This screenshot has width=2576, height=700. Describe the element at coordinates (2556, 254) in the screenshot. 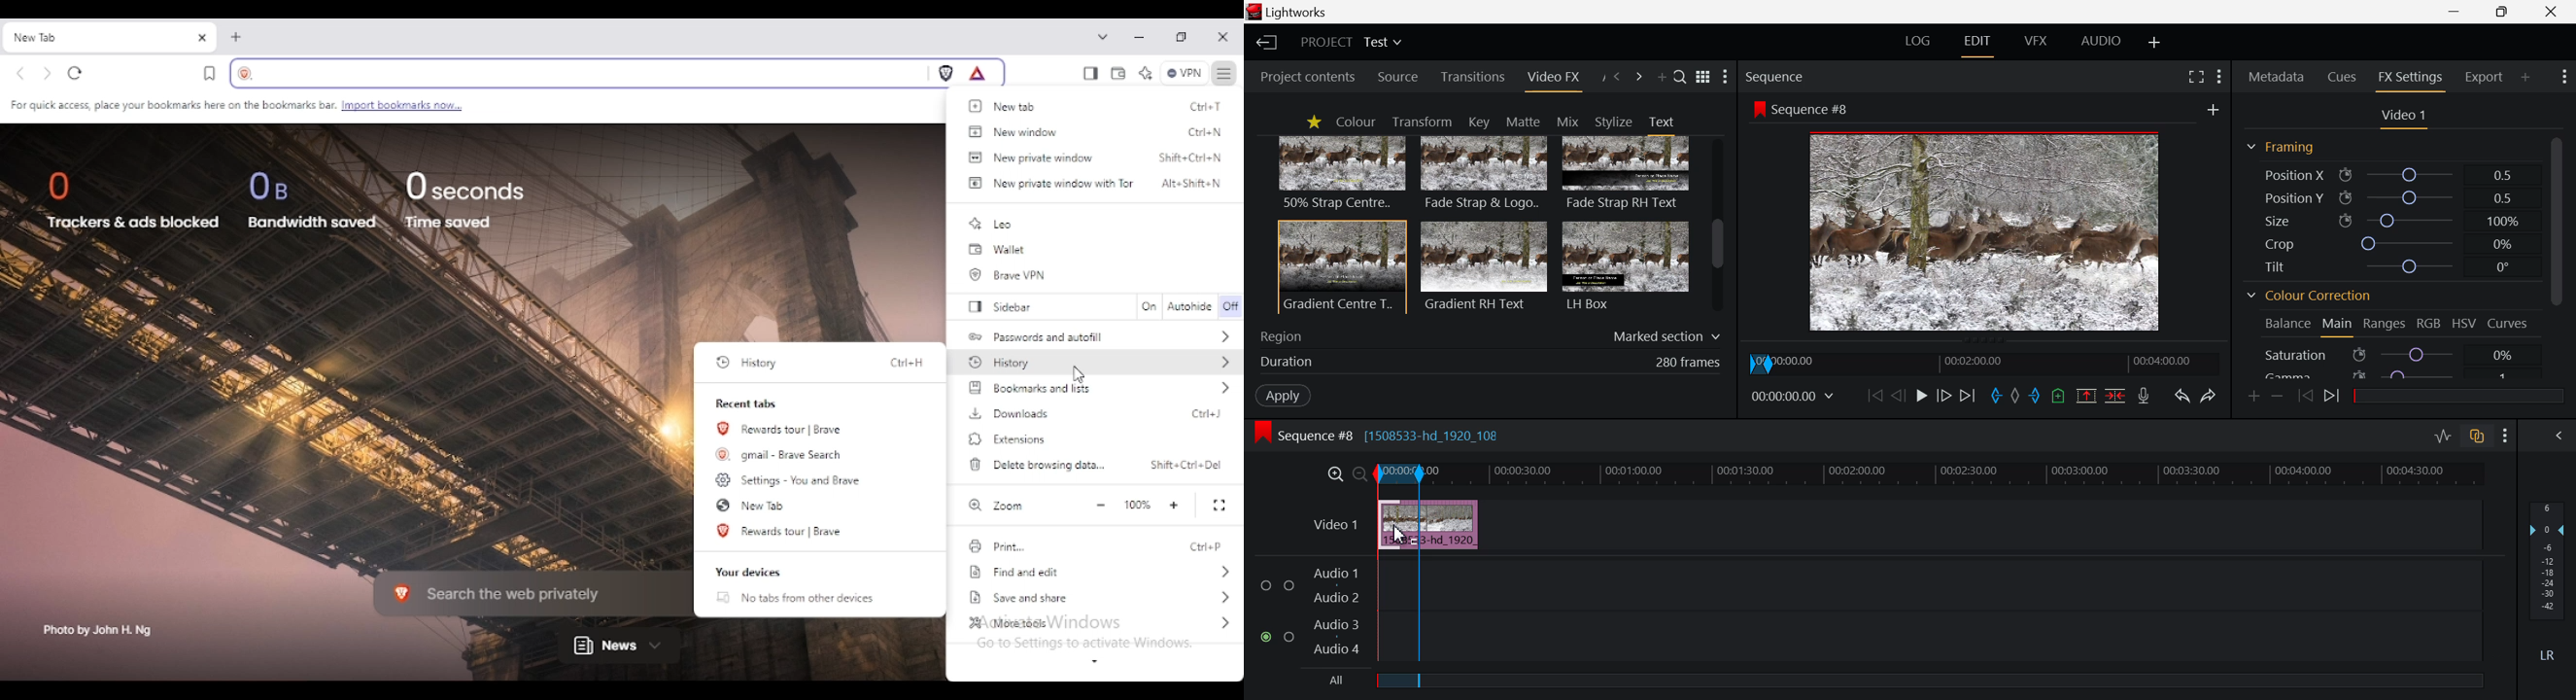

I see `Scroll Bar` at that location.